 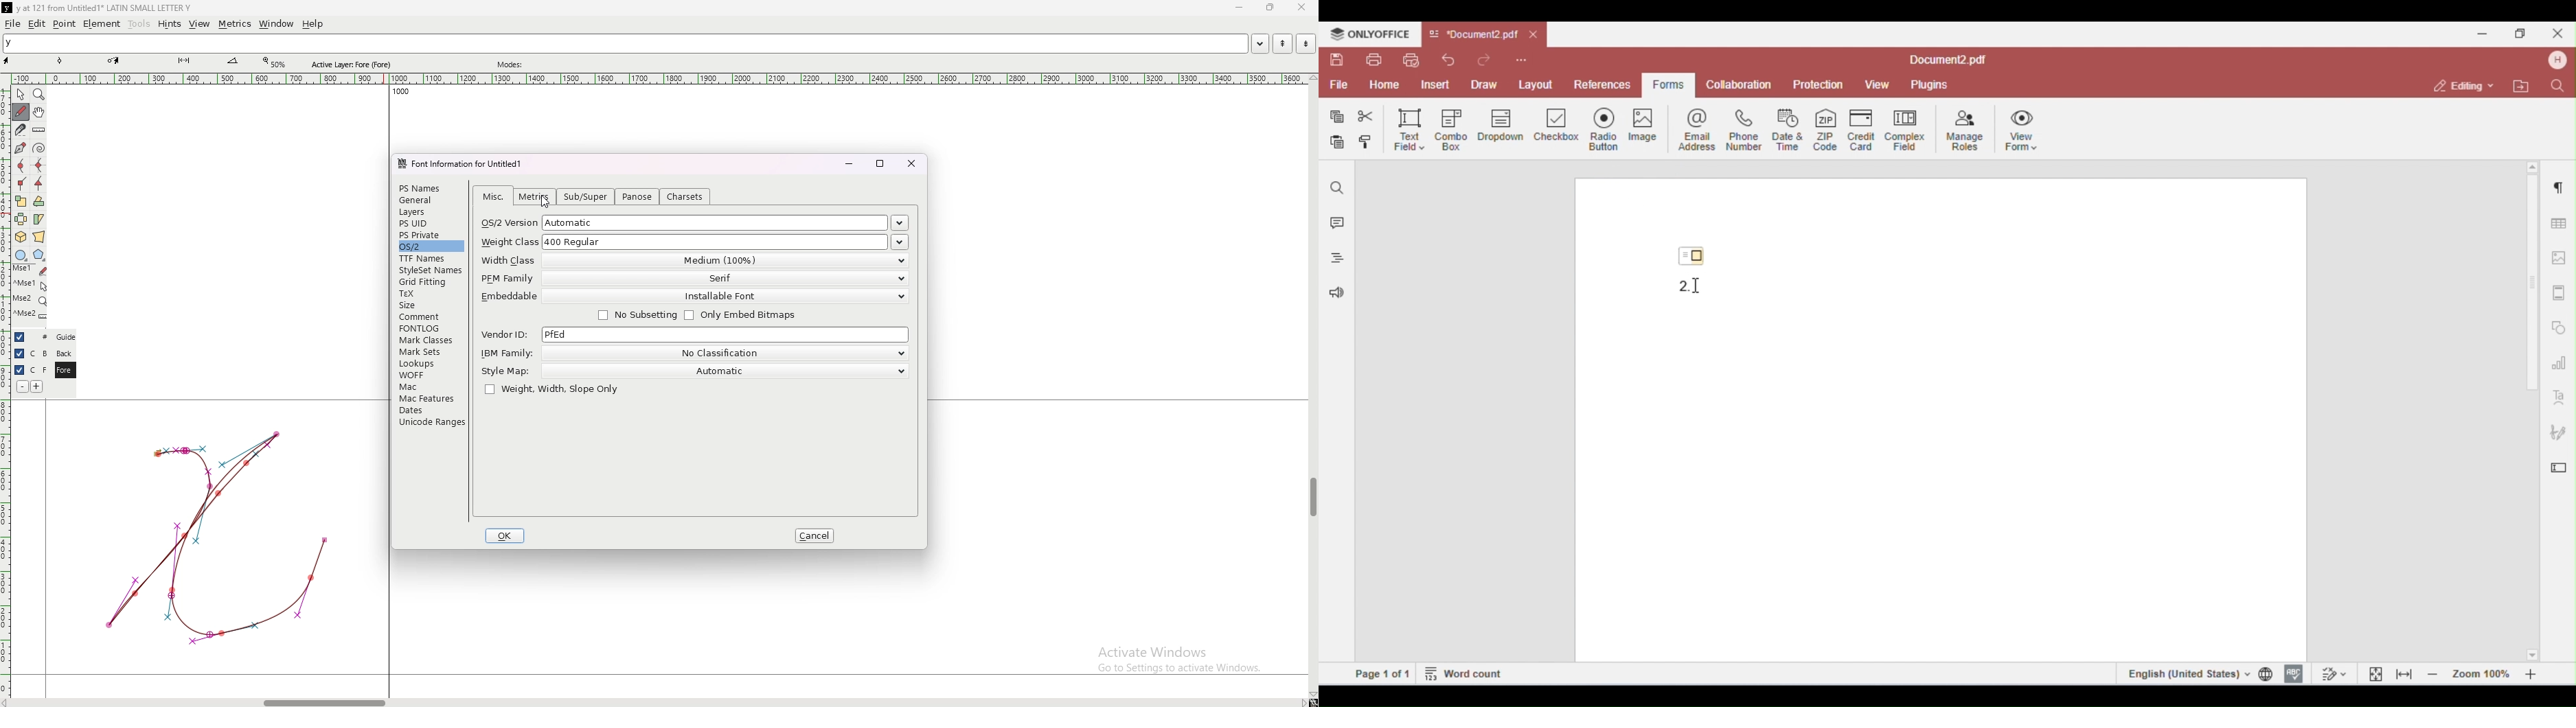 I want to click on weight classes, so click(x=900, y=242).